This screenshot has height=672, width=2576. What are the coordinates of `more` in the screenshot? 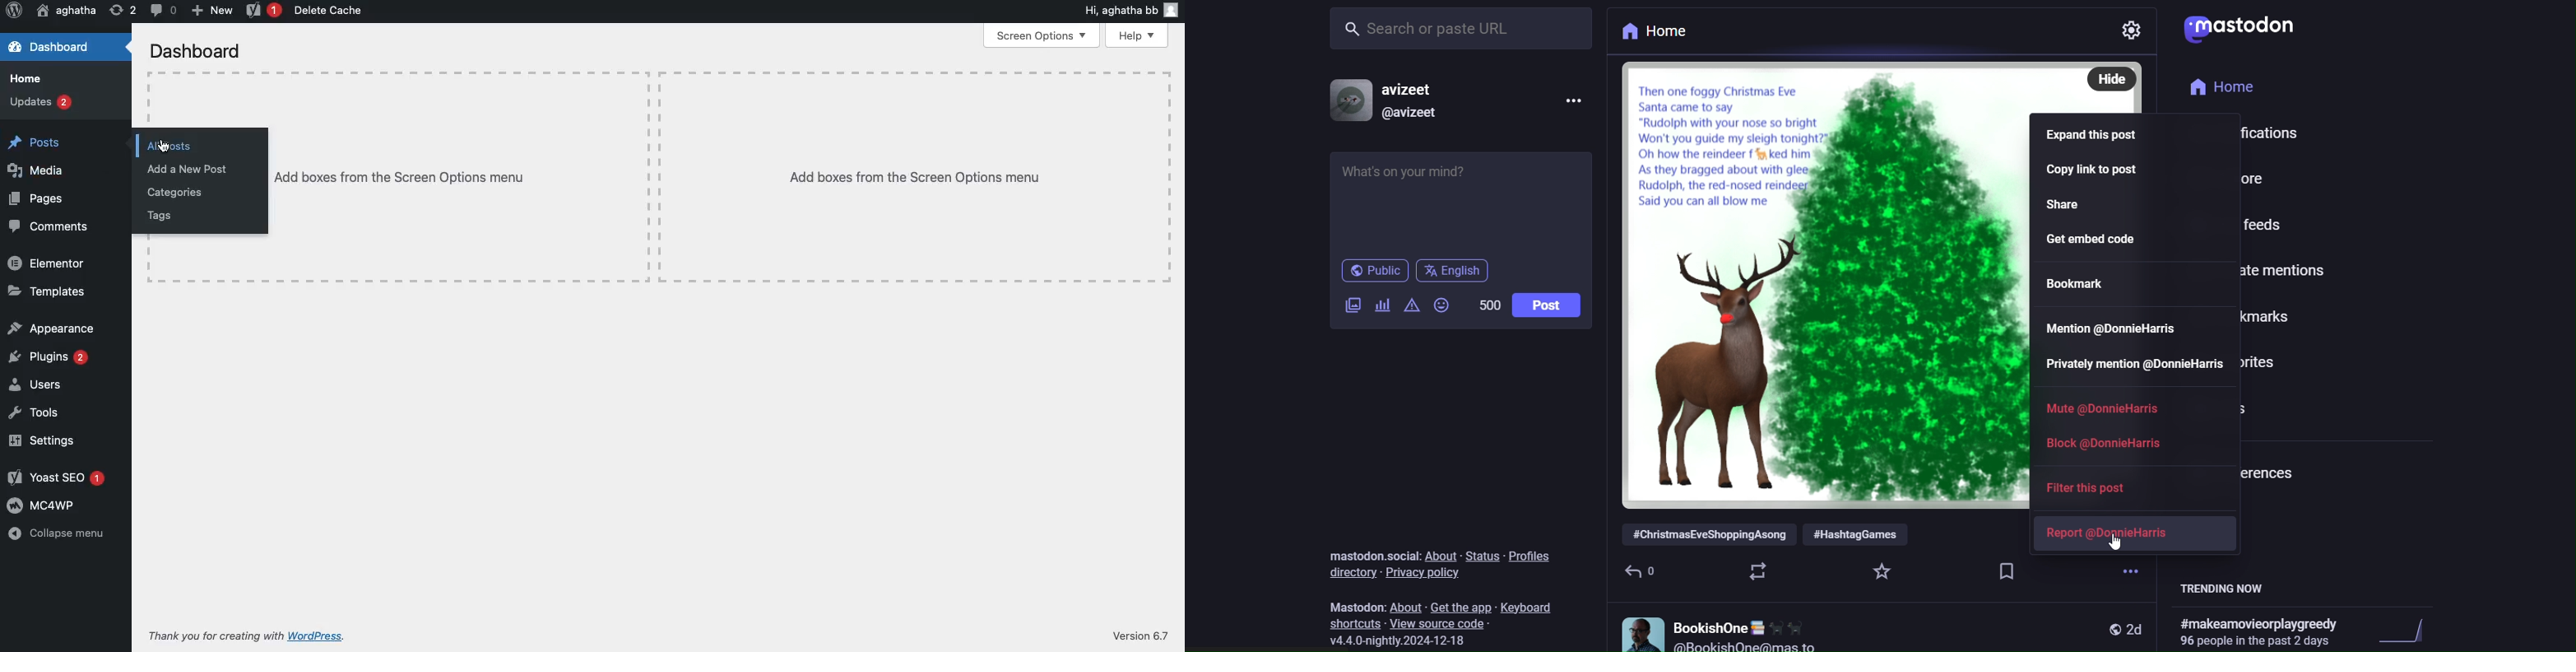 It's located at (1578, 98).